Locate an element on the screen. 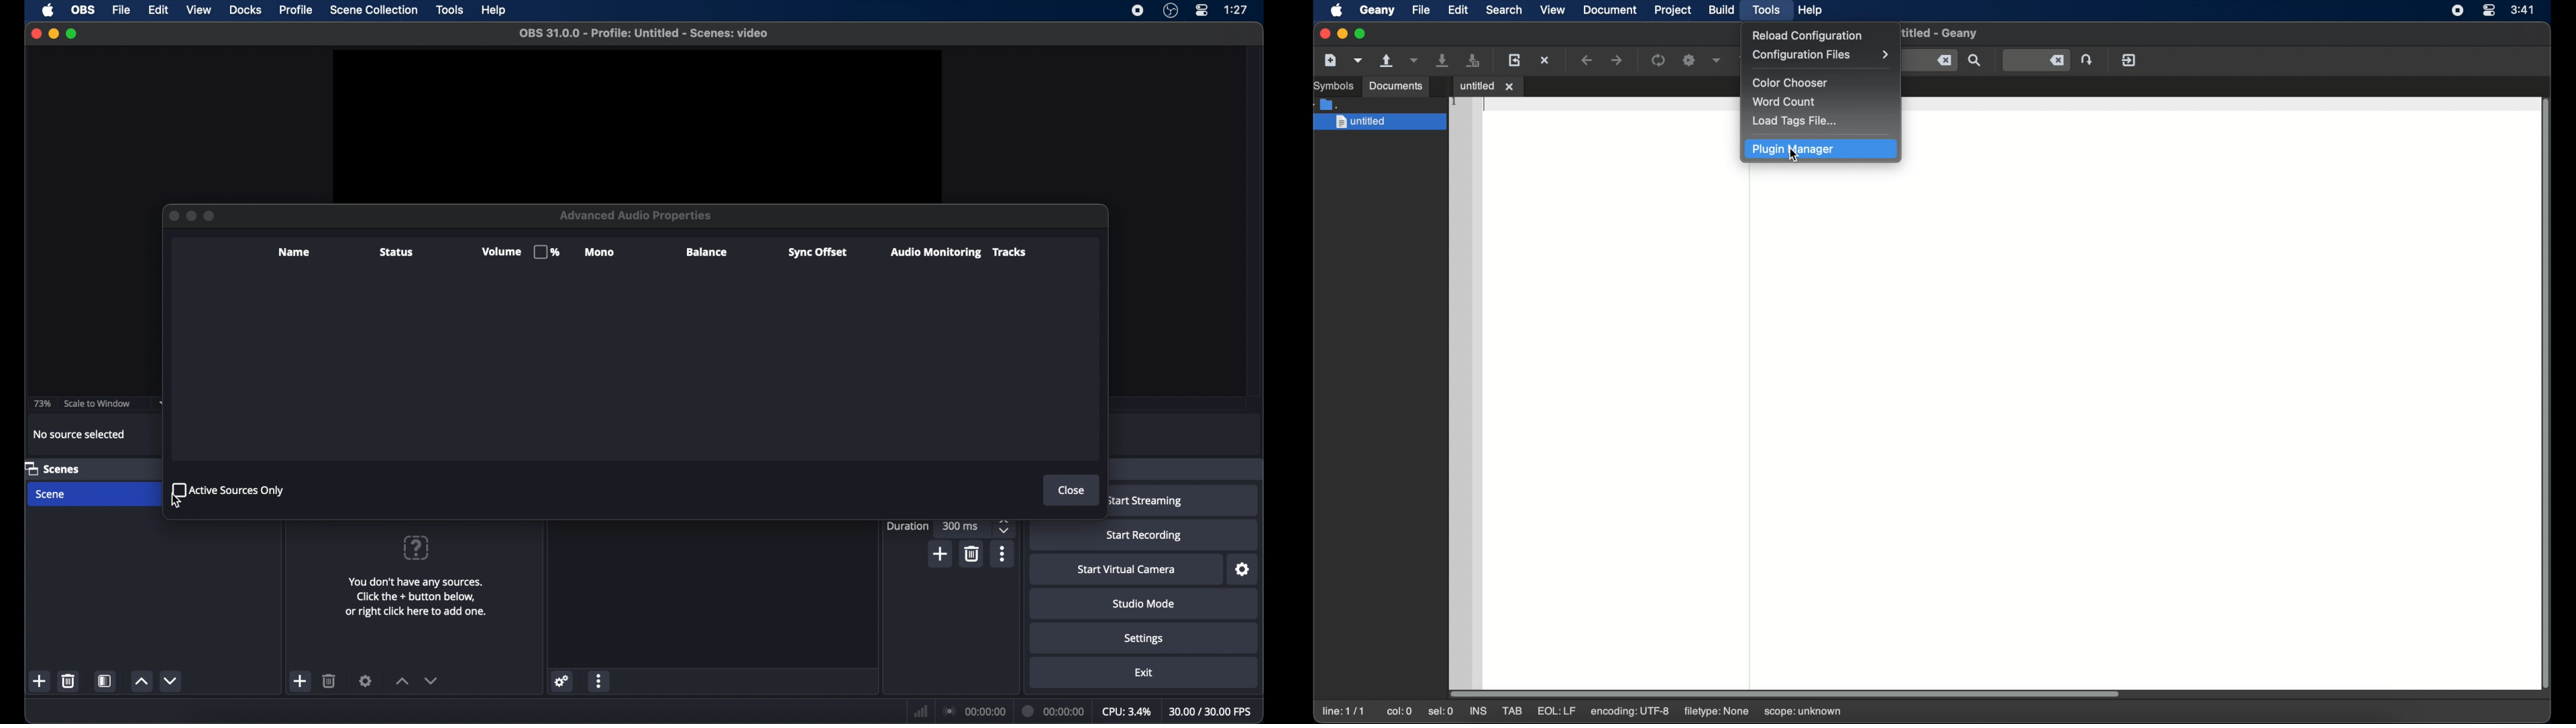 The height and width of the screenshot is (728, 2576). scroll box is located at coordinates (1787, 692).